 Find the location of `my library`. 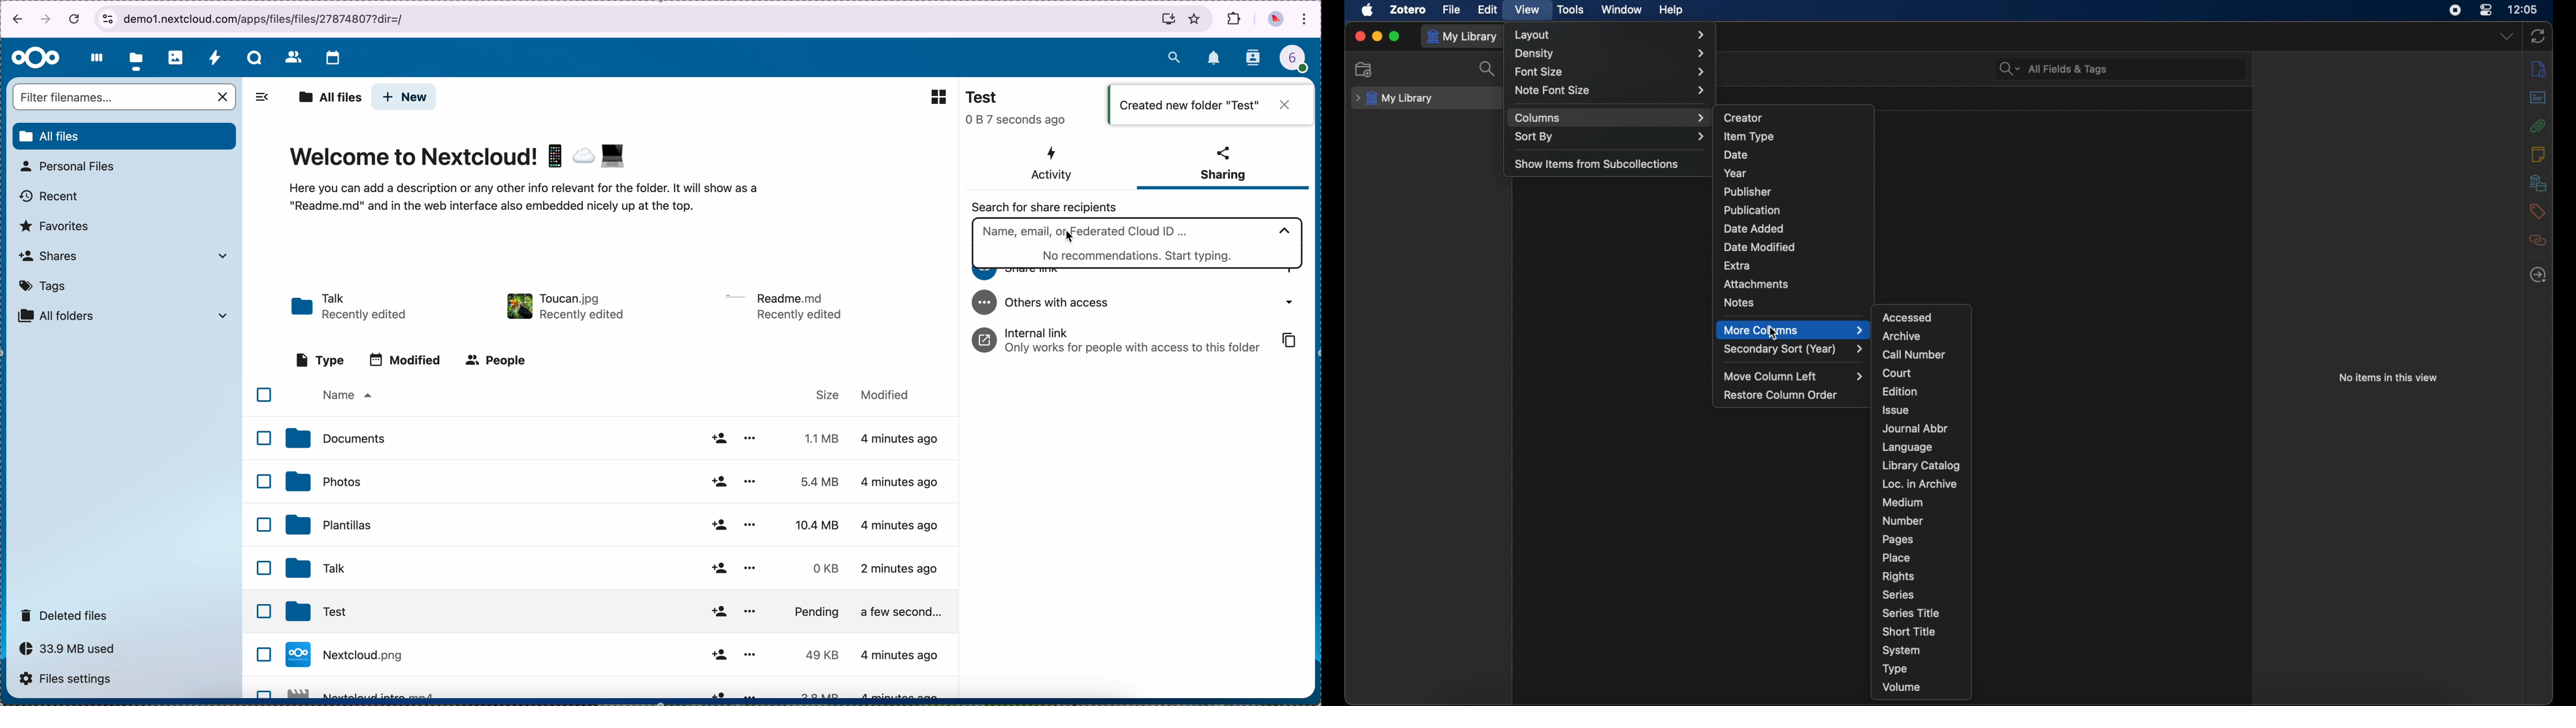

my library is located at coordinates (1462, 37).